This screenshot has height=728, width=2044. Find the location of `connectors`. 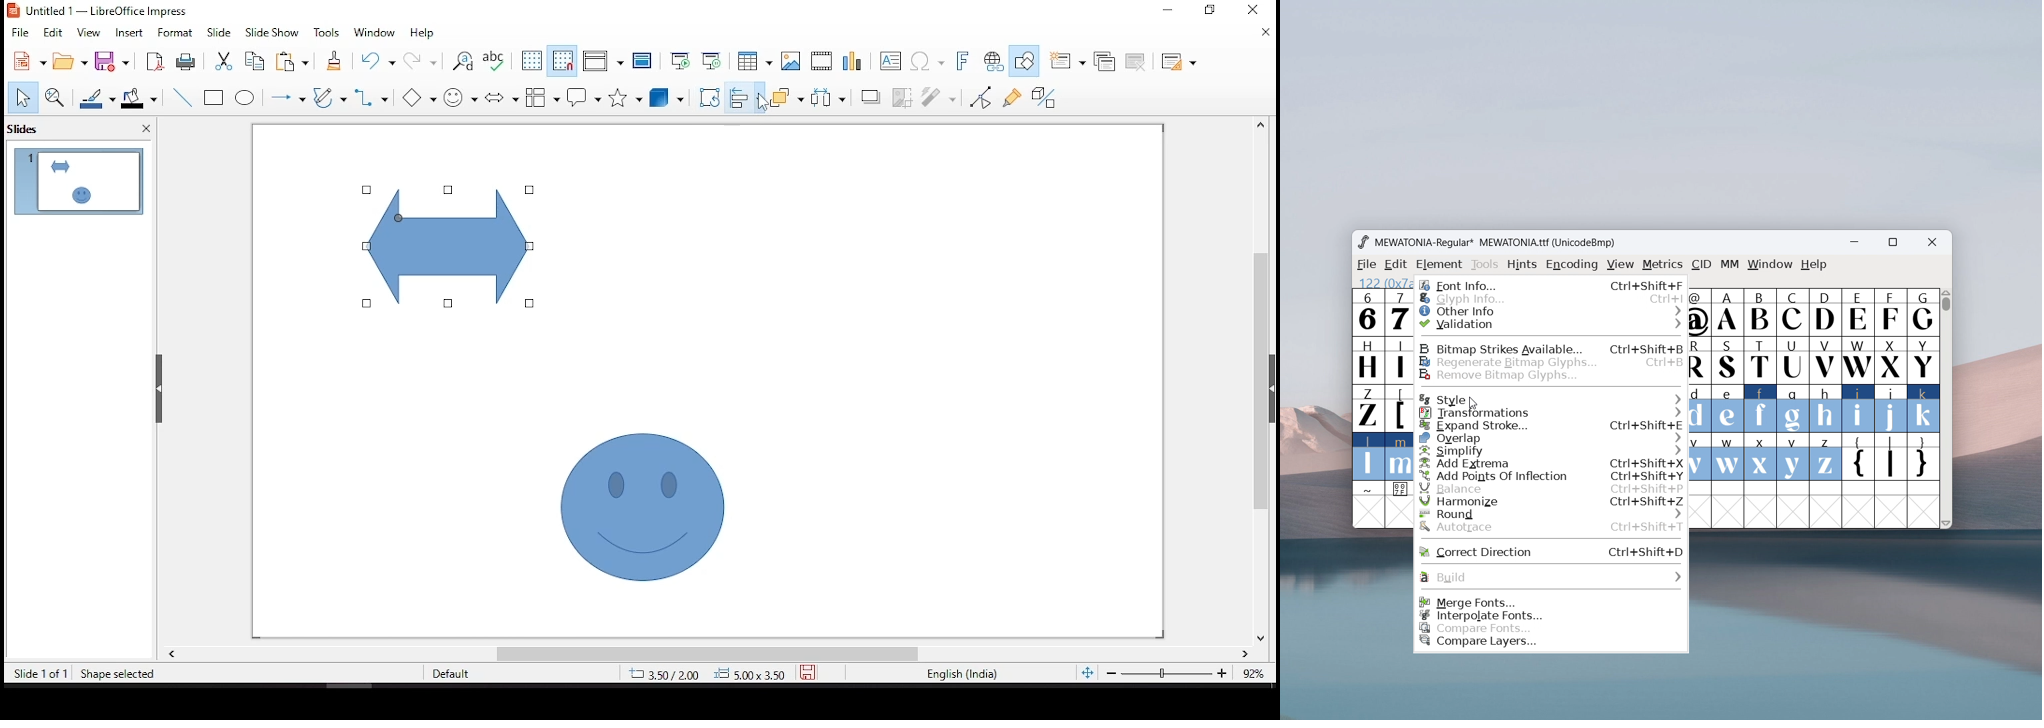

connectors is located at coordinates (371, 99).